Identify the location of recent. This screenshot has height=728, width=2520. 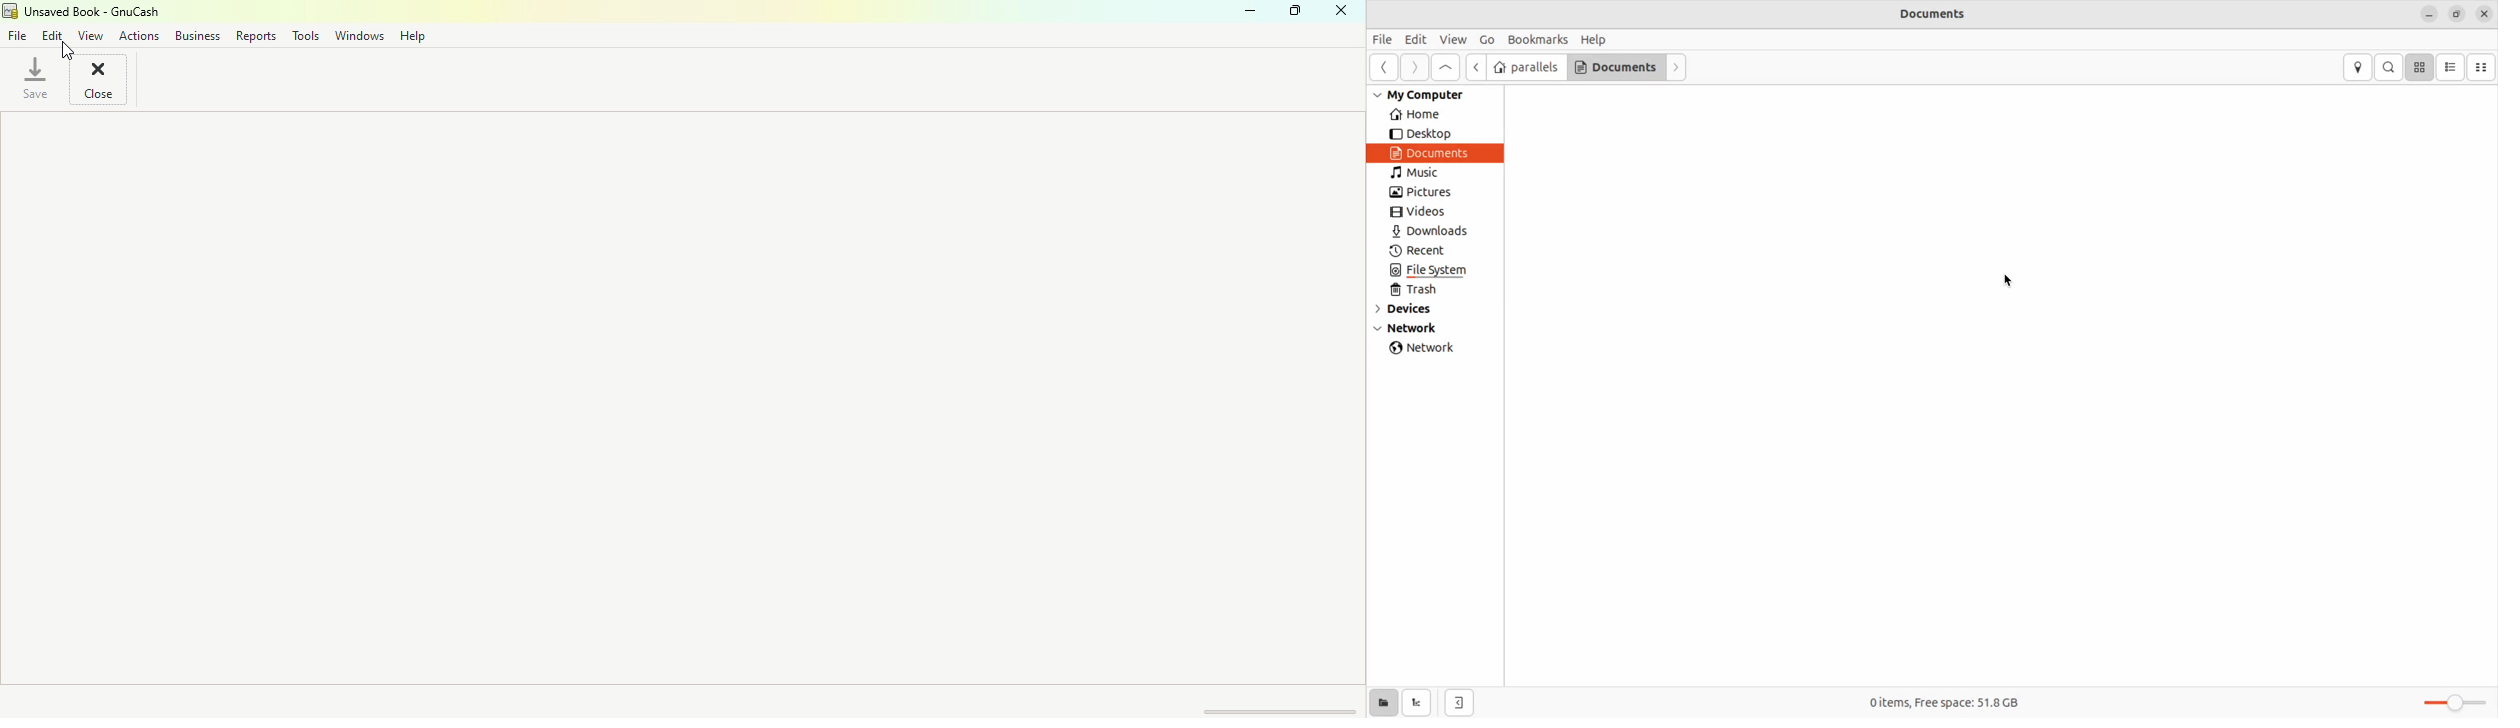
(1422, 252).